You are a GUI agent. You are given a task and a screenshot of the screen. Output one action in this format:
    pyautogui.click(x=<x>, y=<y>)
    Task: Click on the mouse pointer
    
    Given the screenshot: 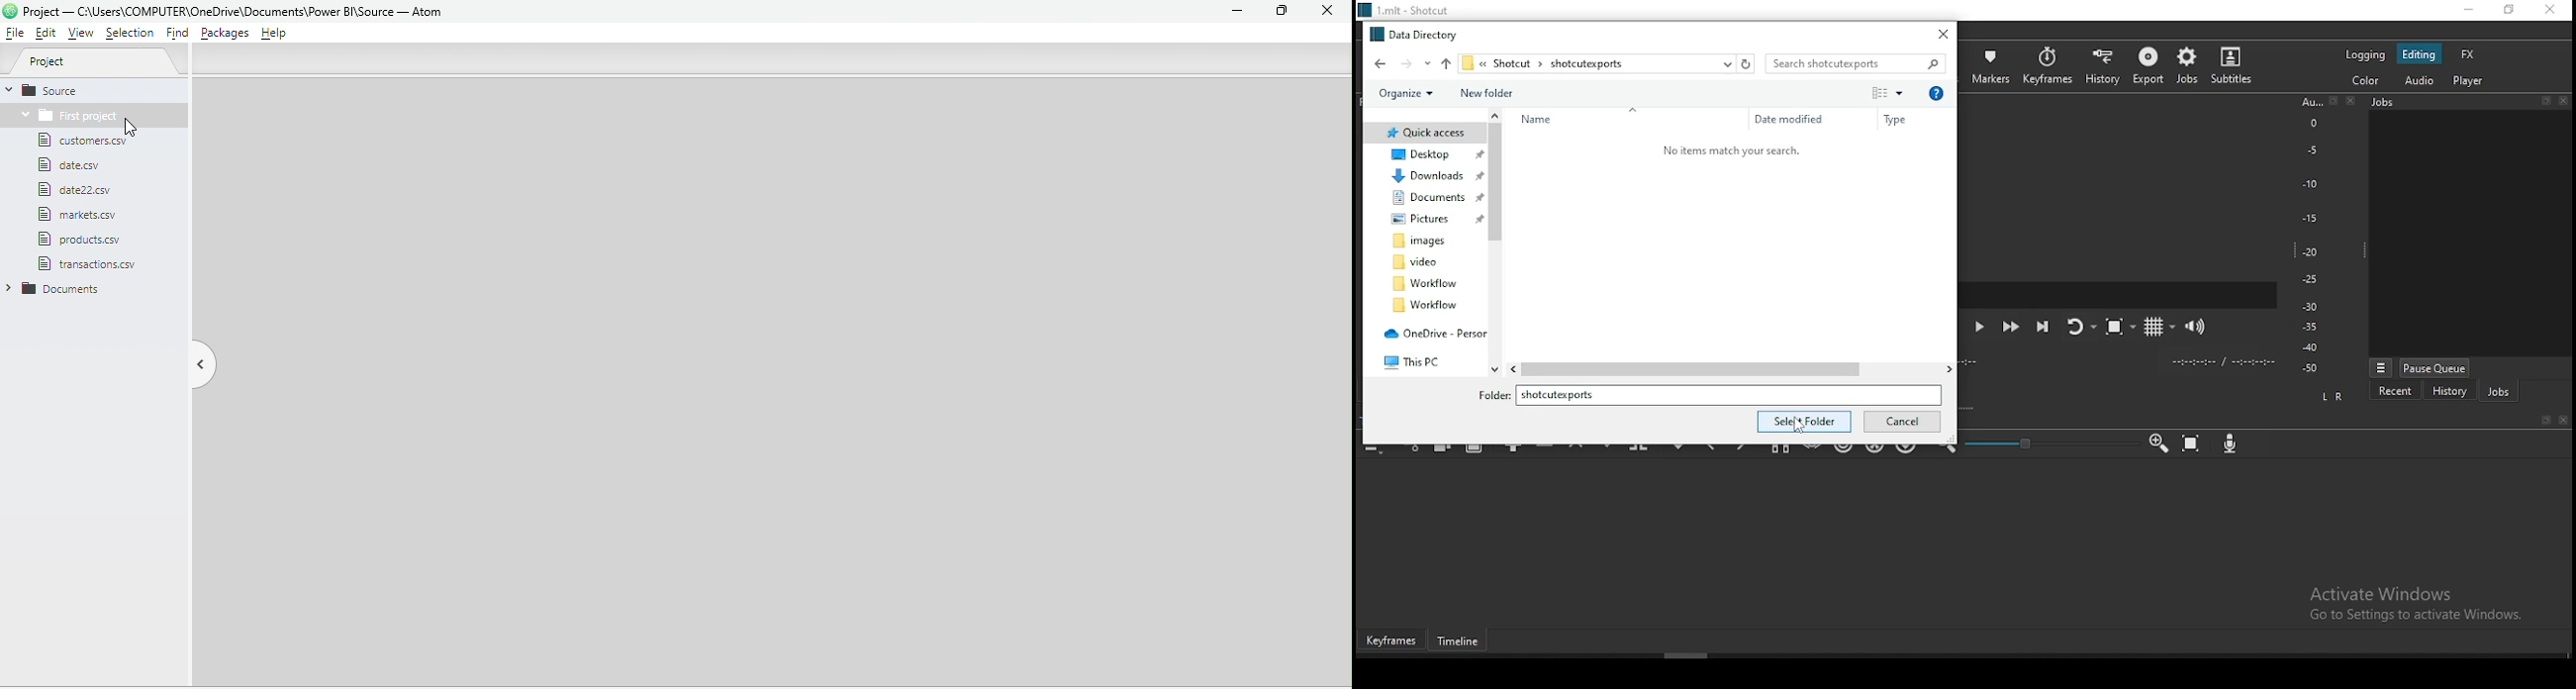 What is the action you would take?
    pyautogui.click(x=1797, y=422)
    